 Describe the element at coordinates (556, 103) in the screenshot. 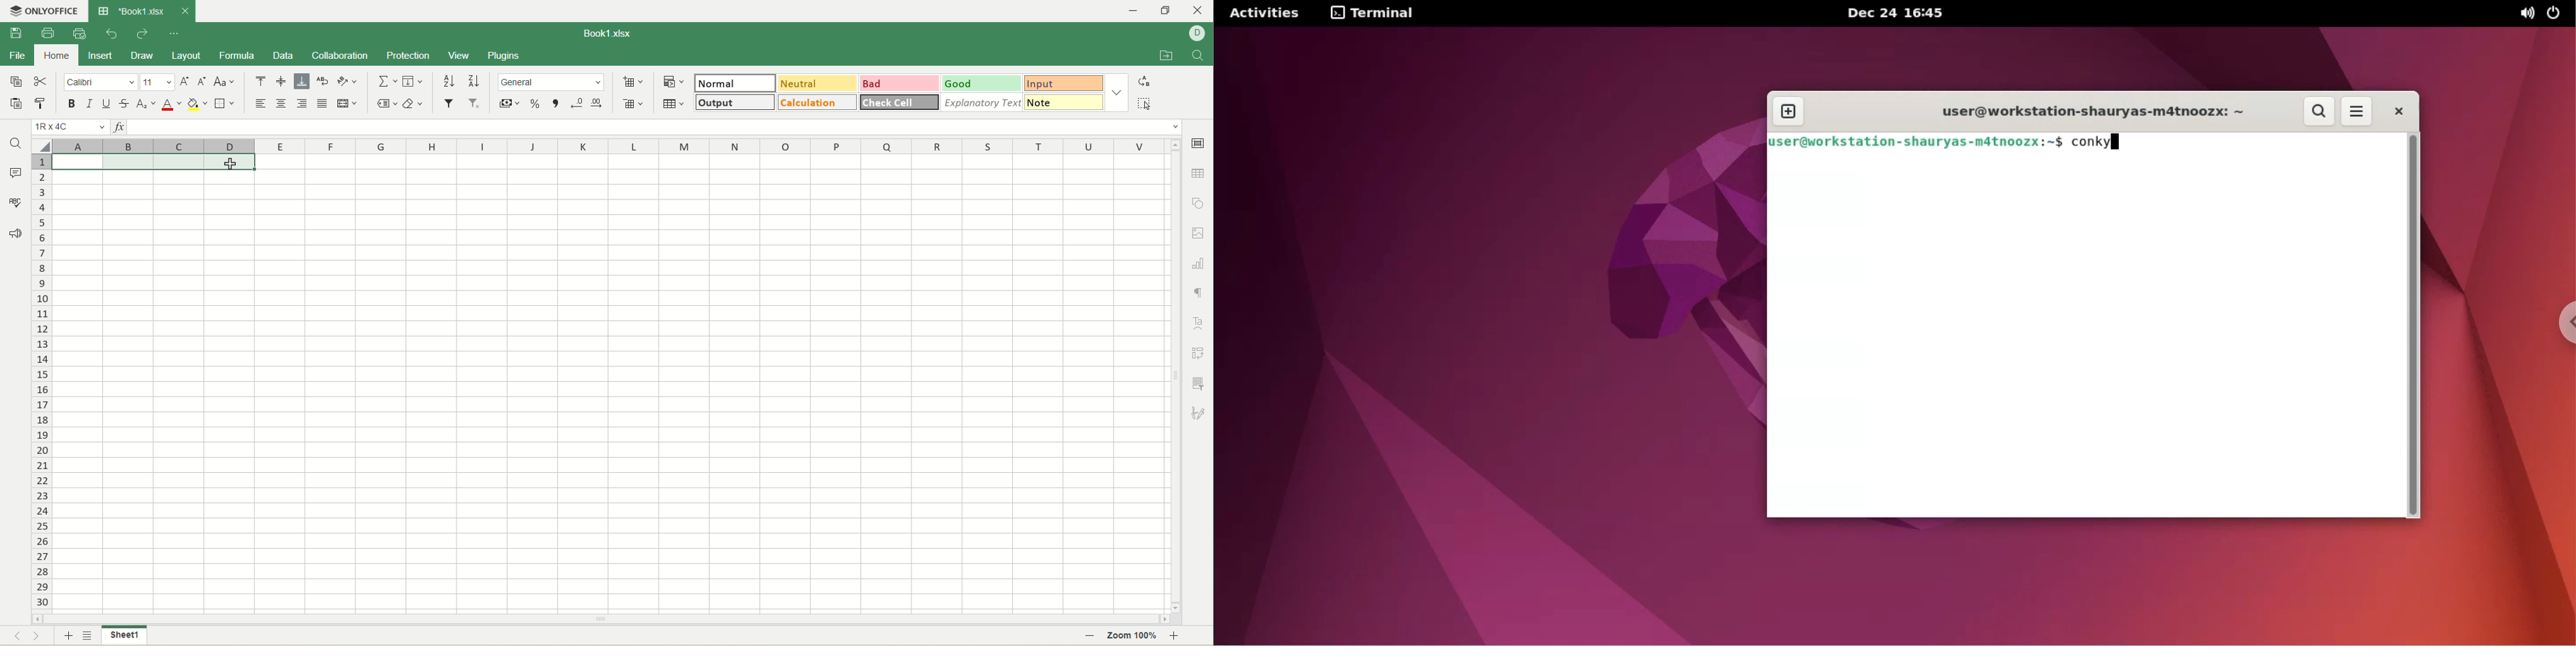

I see `comma style` at that location.